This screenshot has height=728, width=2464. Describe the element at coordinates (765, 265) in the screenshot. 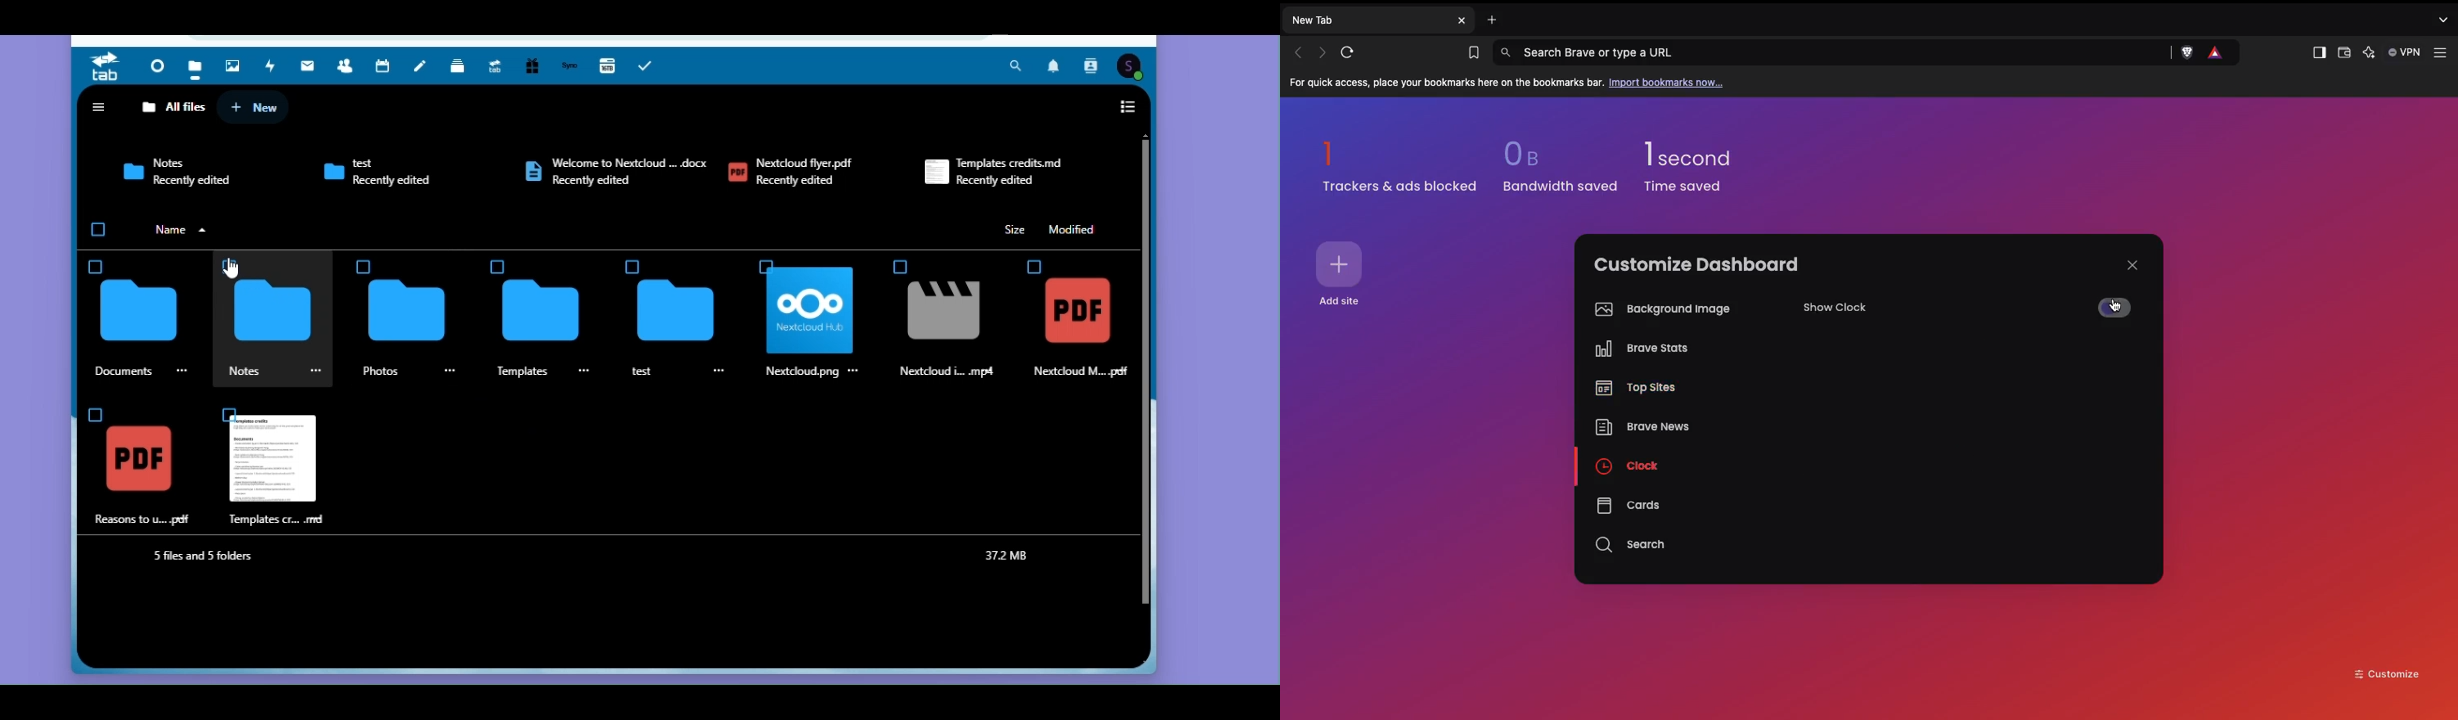

I see `Check Box` at that location.